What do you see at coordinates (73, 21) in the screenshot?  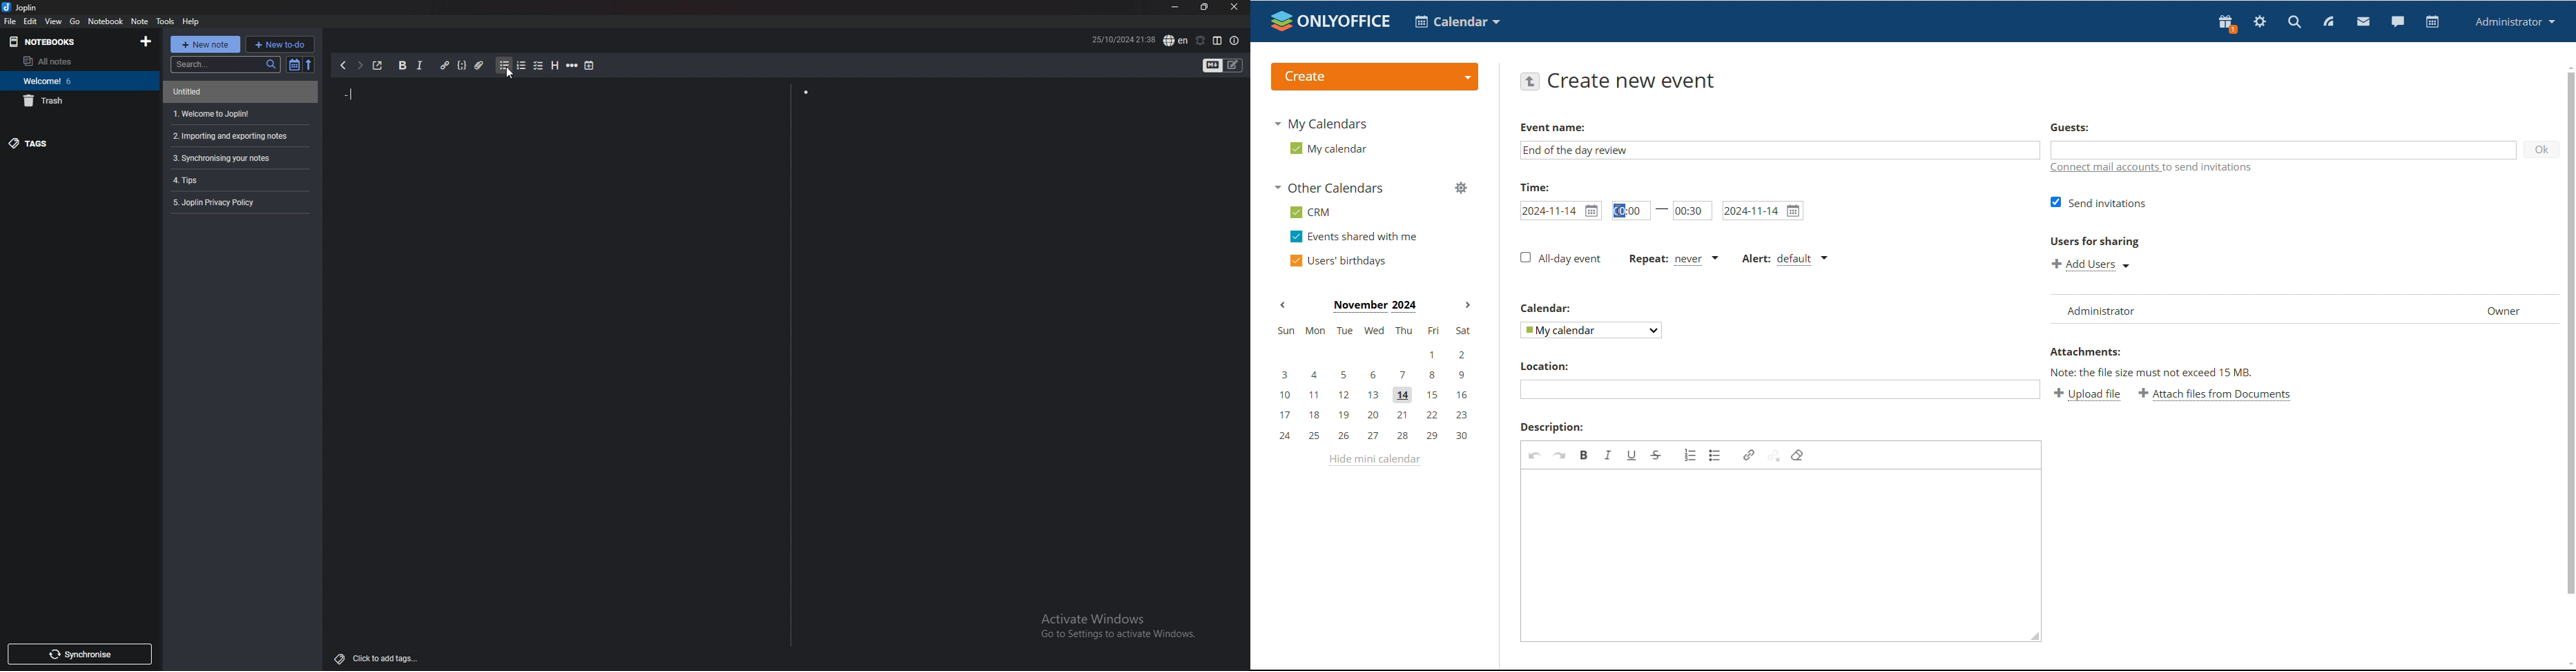 I see `Go` at bounding box center [73, 21].